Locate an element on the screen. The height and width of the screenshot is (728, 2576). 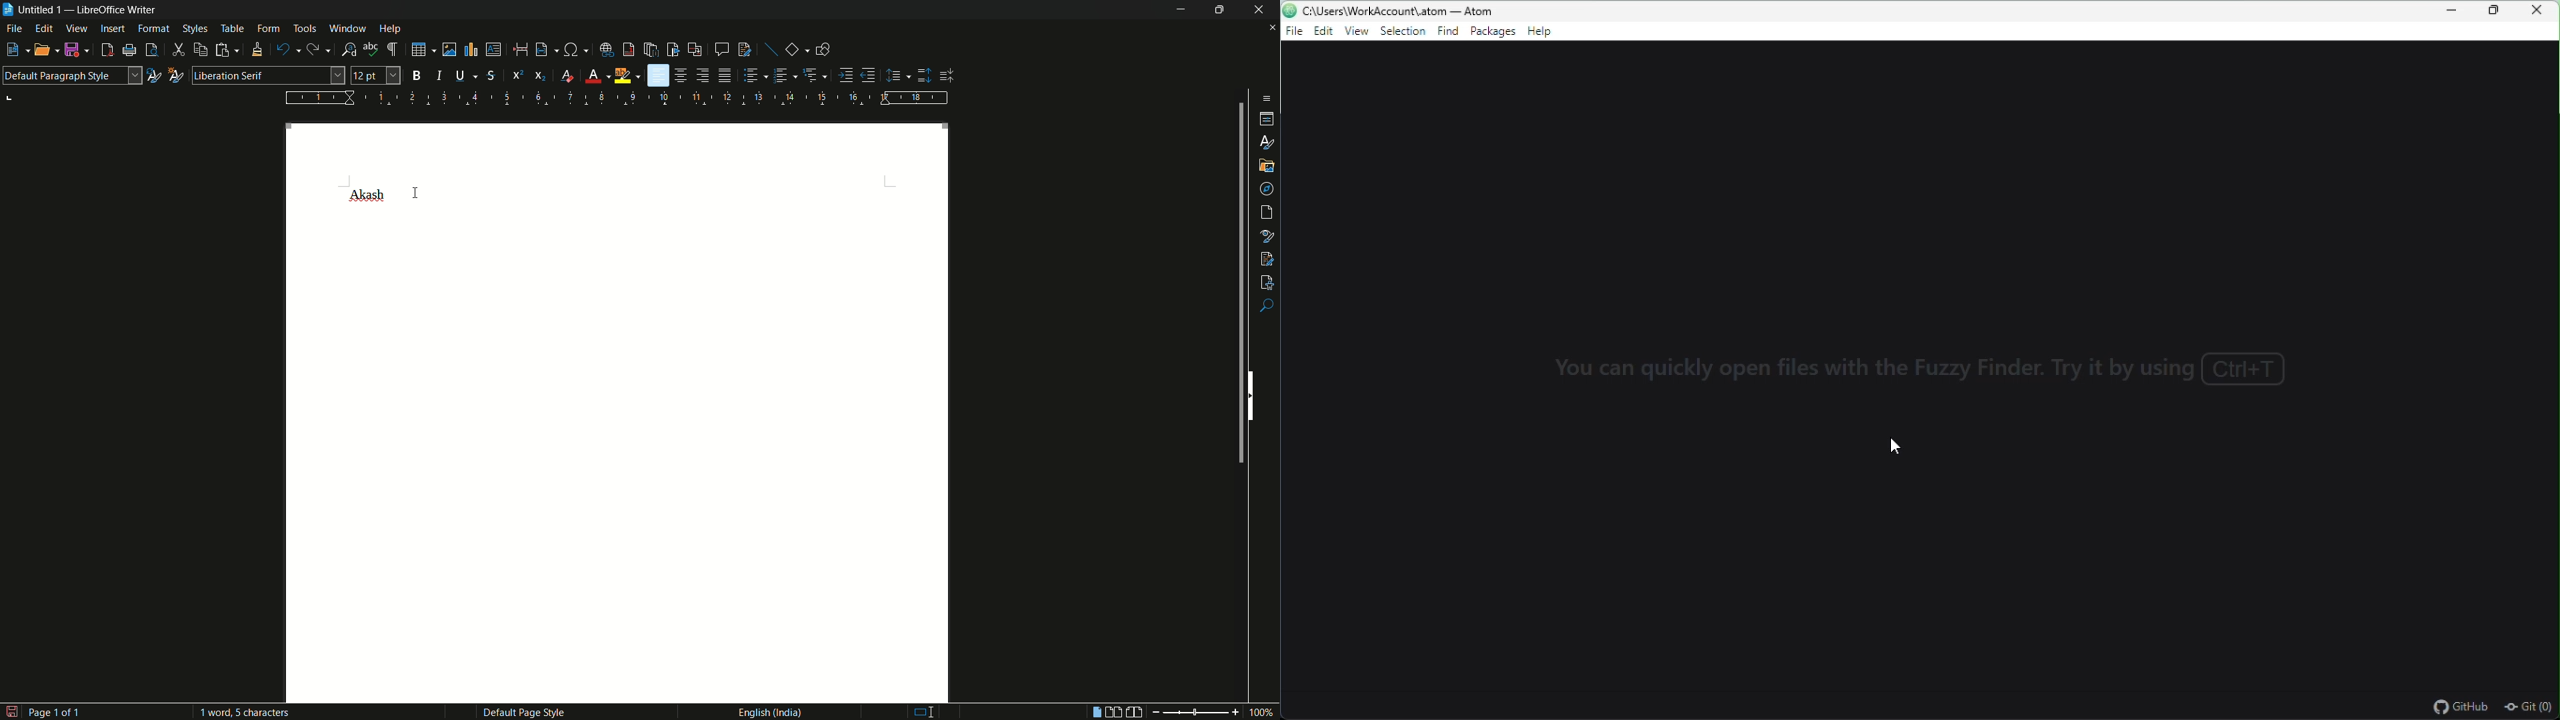
insert bookmark is located at coordinates (673, 49).